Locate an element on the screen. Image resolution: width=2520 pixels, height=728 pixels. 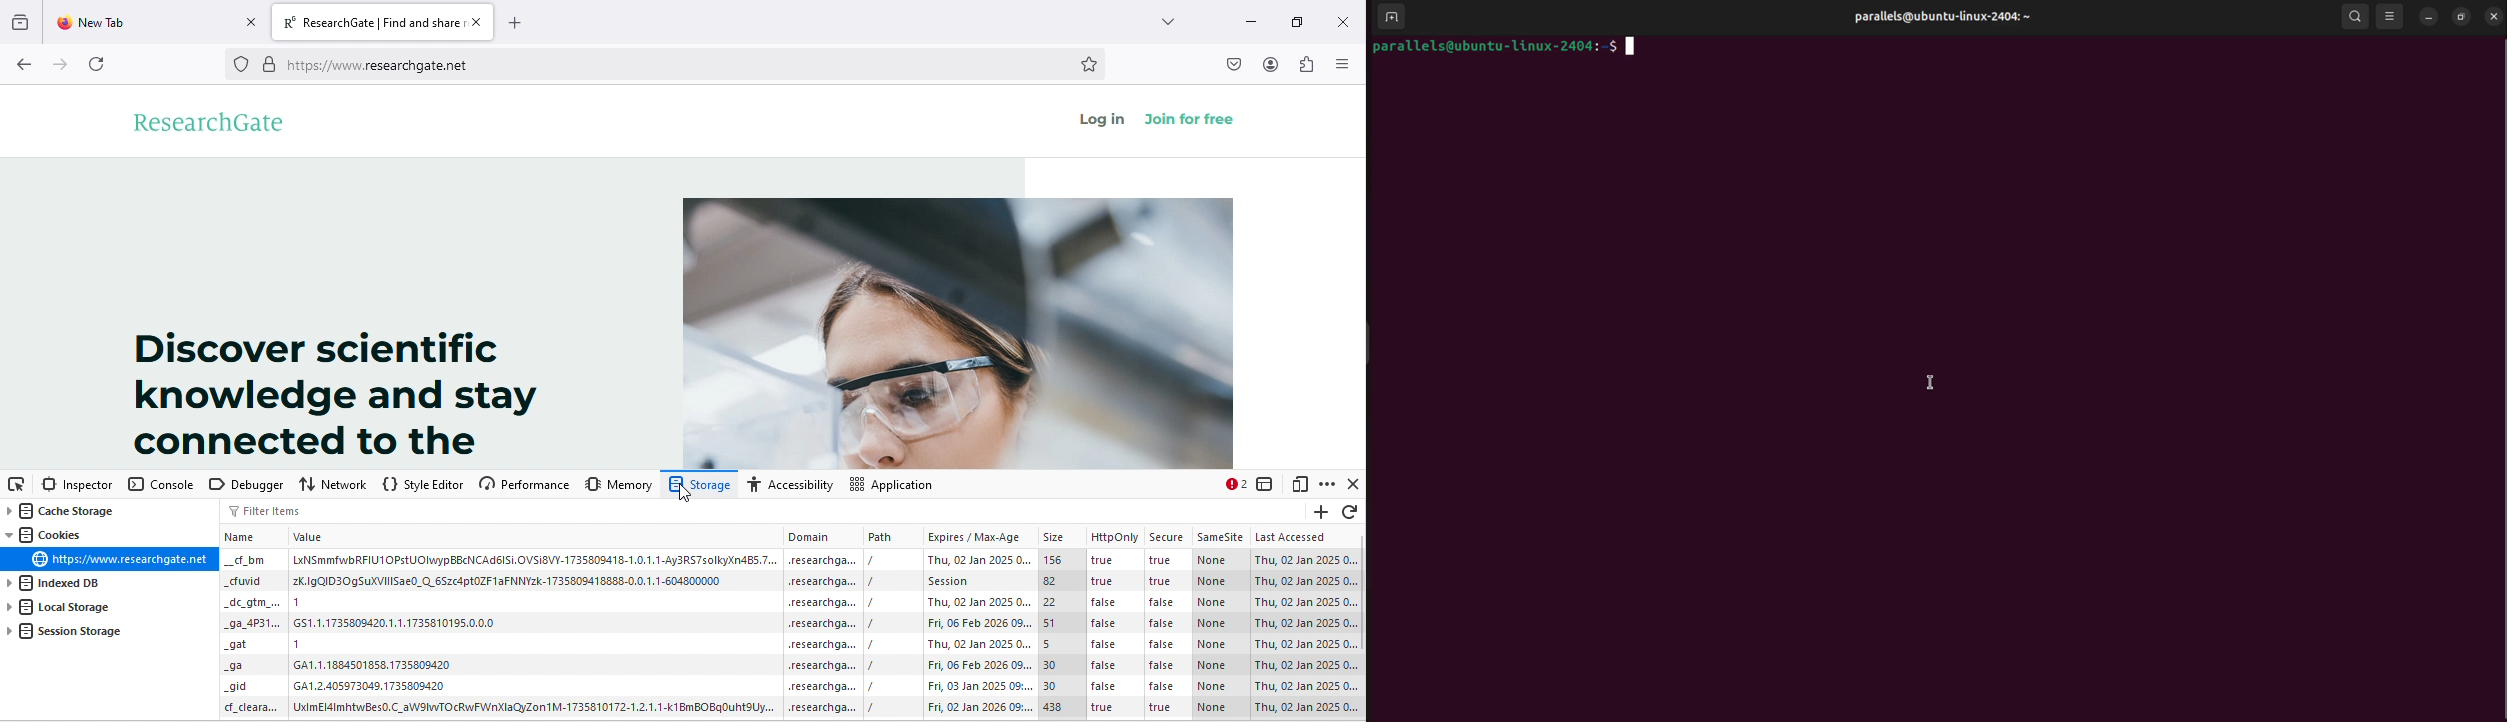
none is located at coordinates (1210, 665).